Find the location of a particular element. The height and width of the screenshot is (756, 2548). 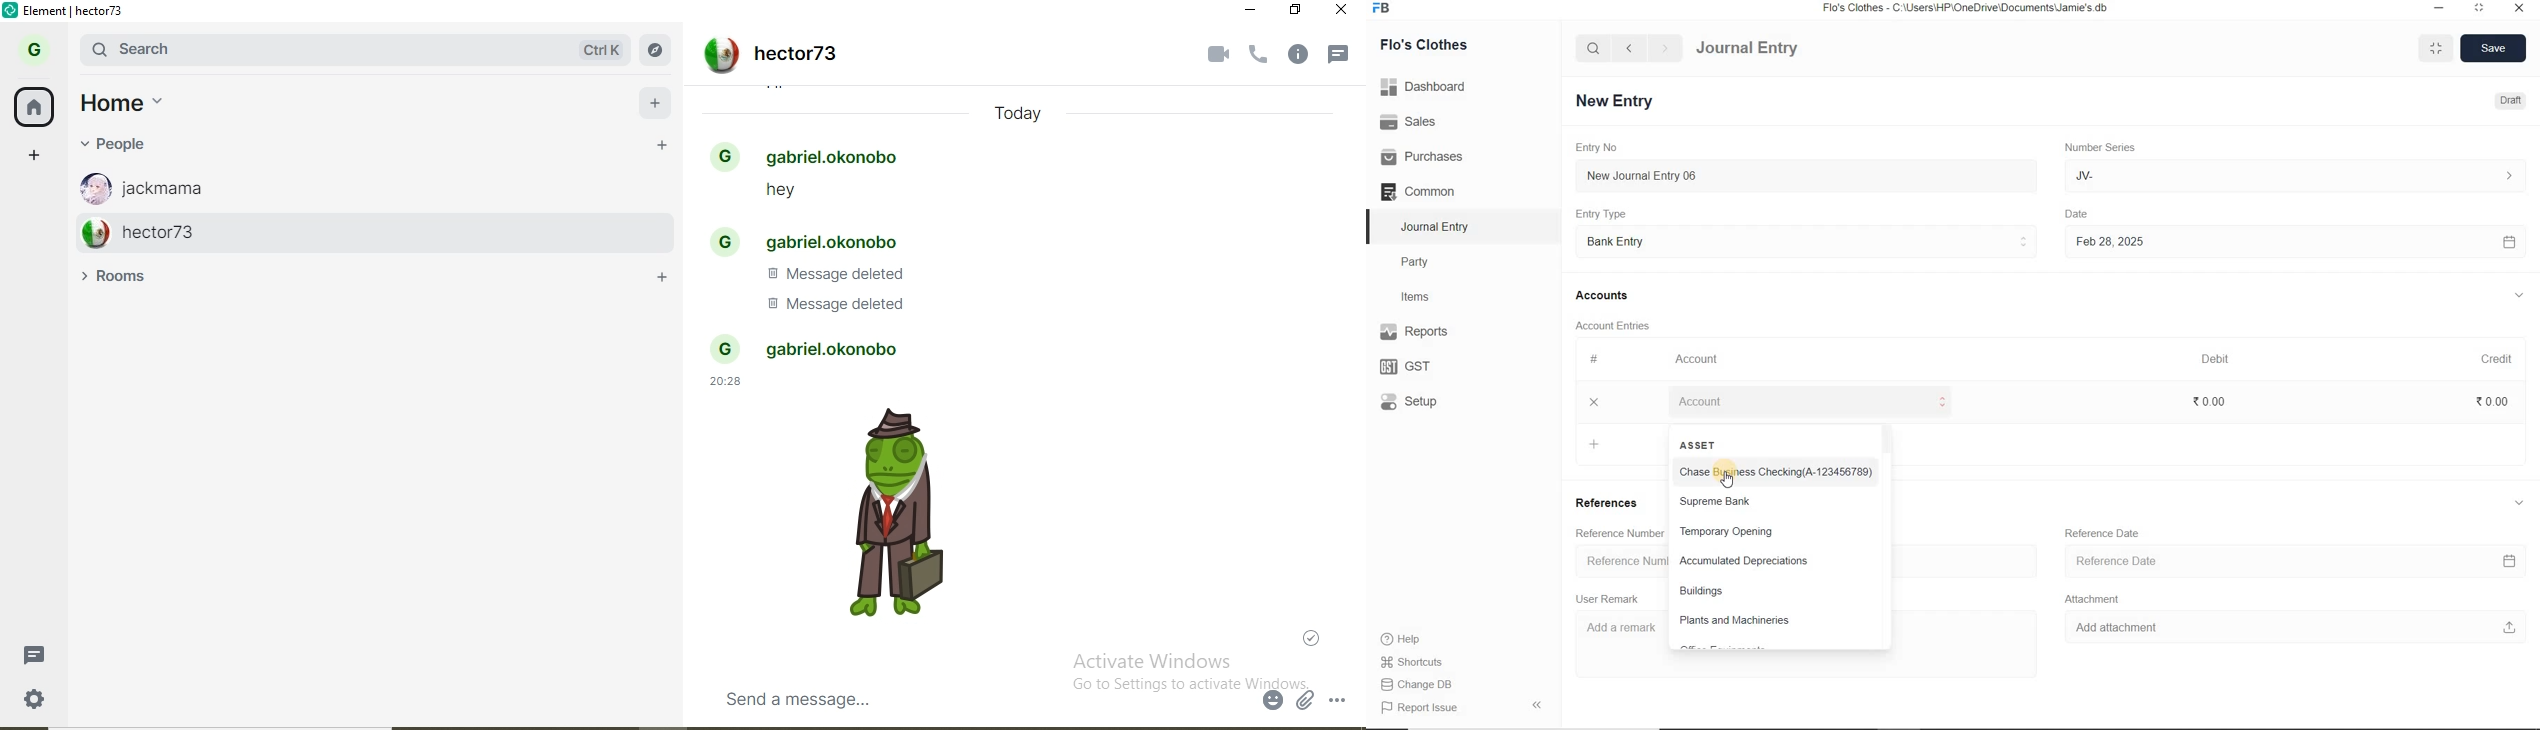

minimise/maximise is located at coordinates (2437, 49).